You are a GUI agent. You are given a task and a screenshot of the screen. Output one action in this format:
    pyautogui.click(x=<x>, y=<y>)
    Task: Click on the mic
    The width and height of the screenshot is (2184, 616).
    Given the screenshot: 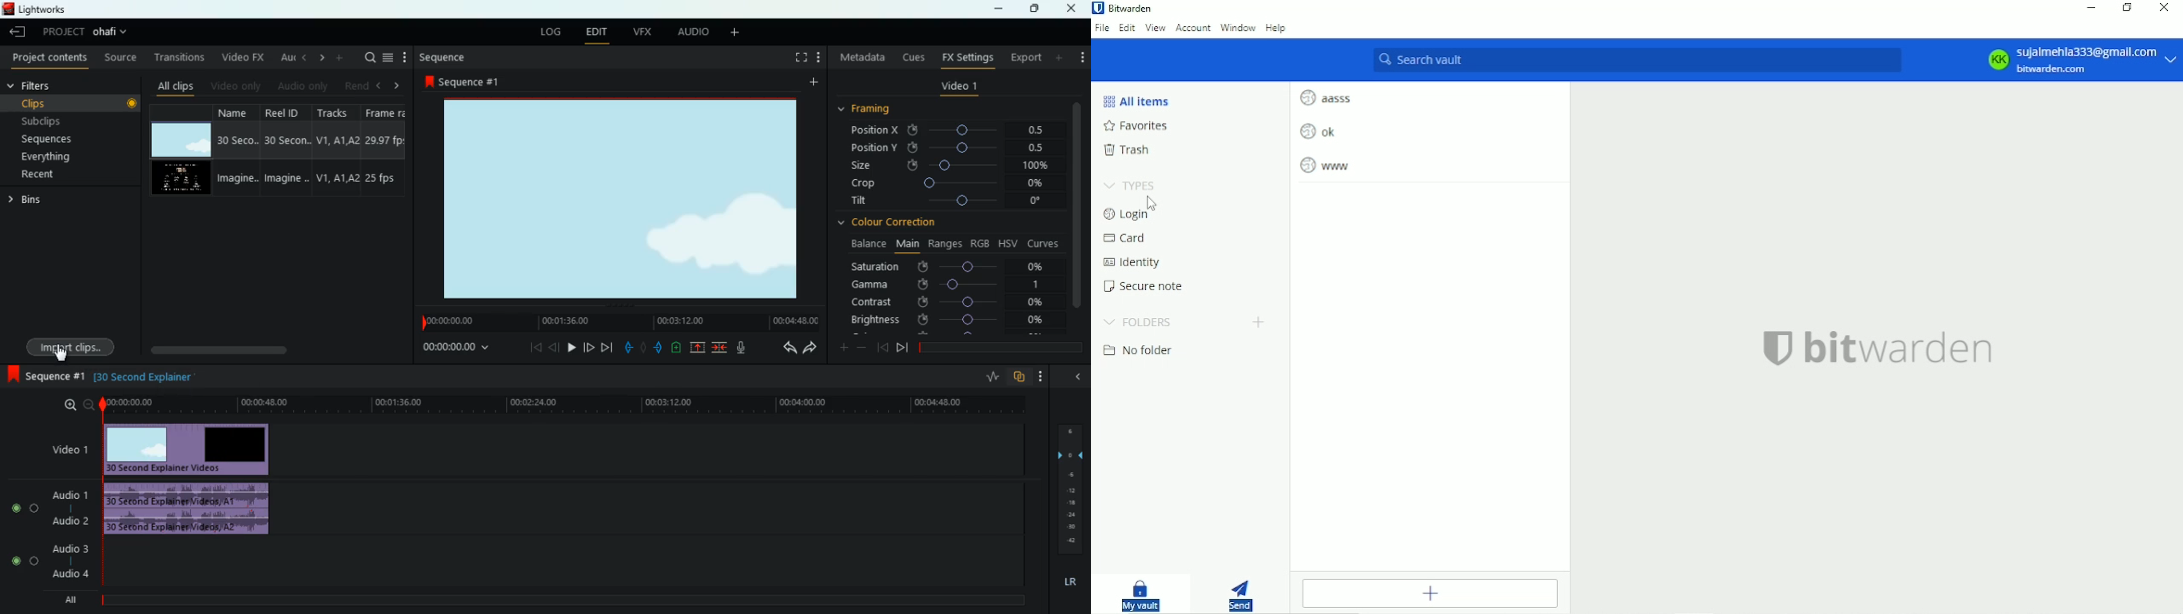 What is the action you would take?
    pyautogui.click(x=739, y=348)
    